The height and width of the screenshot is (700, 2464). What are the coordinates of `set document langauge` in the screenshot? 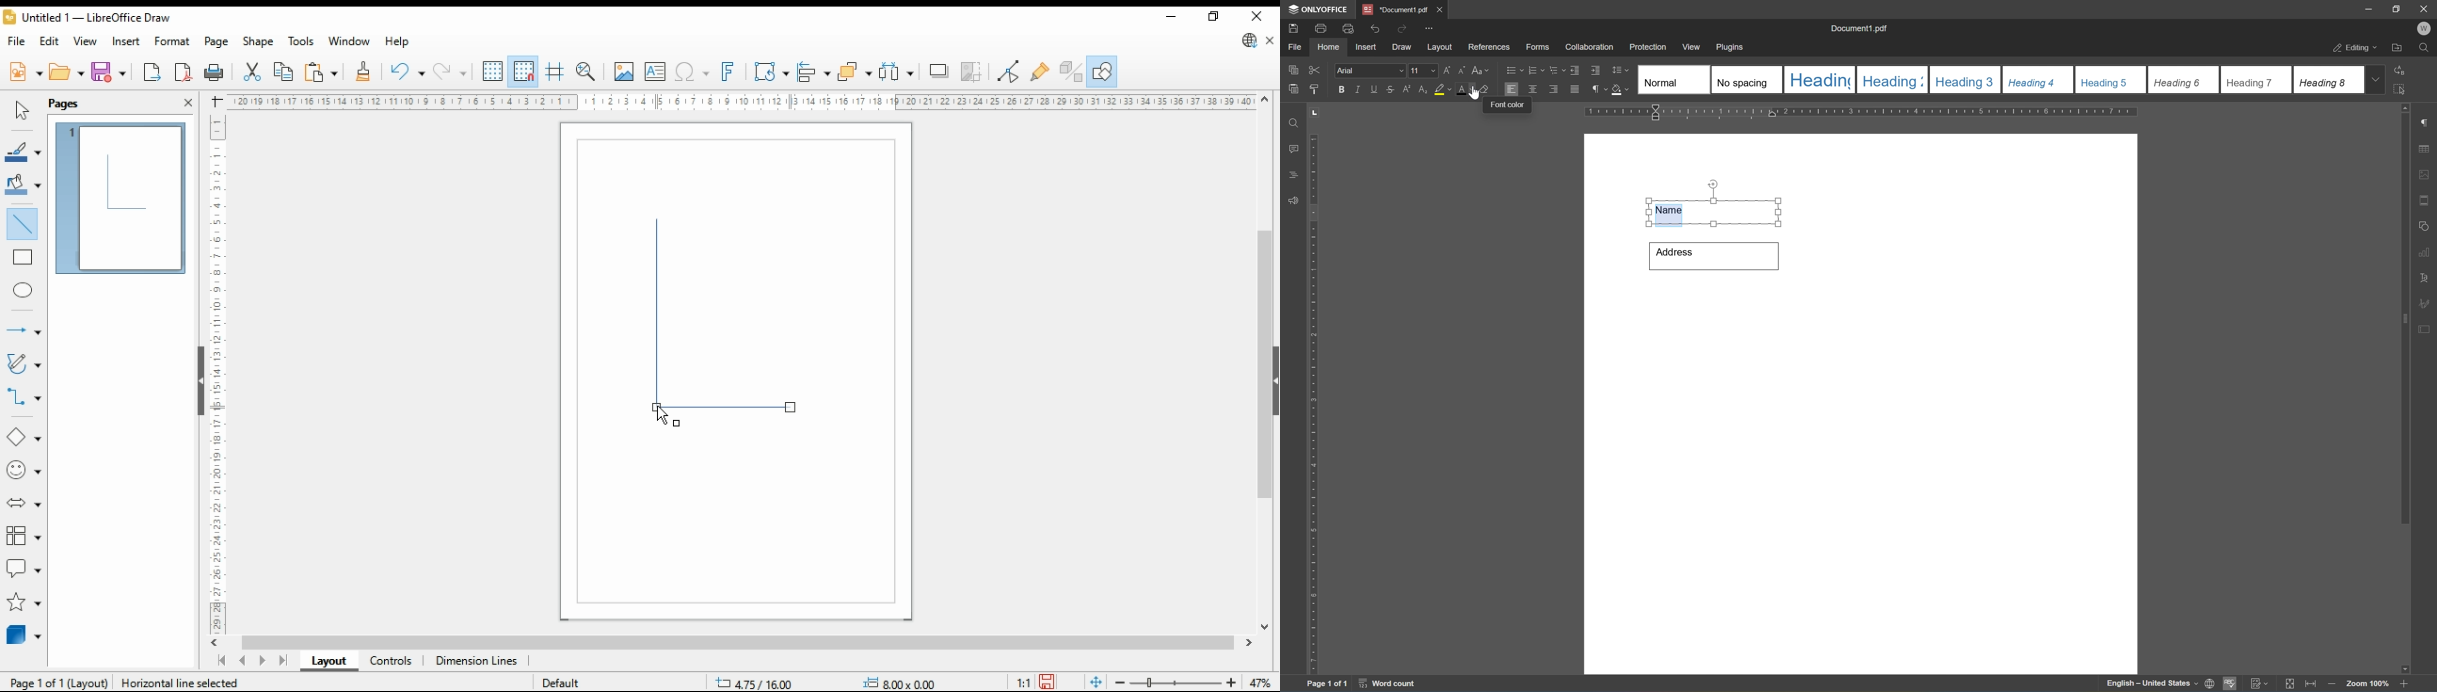 It's located at (2210, 684).